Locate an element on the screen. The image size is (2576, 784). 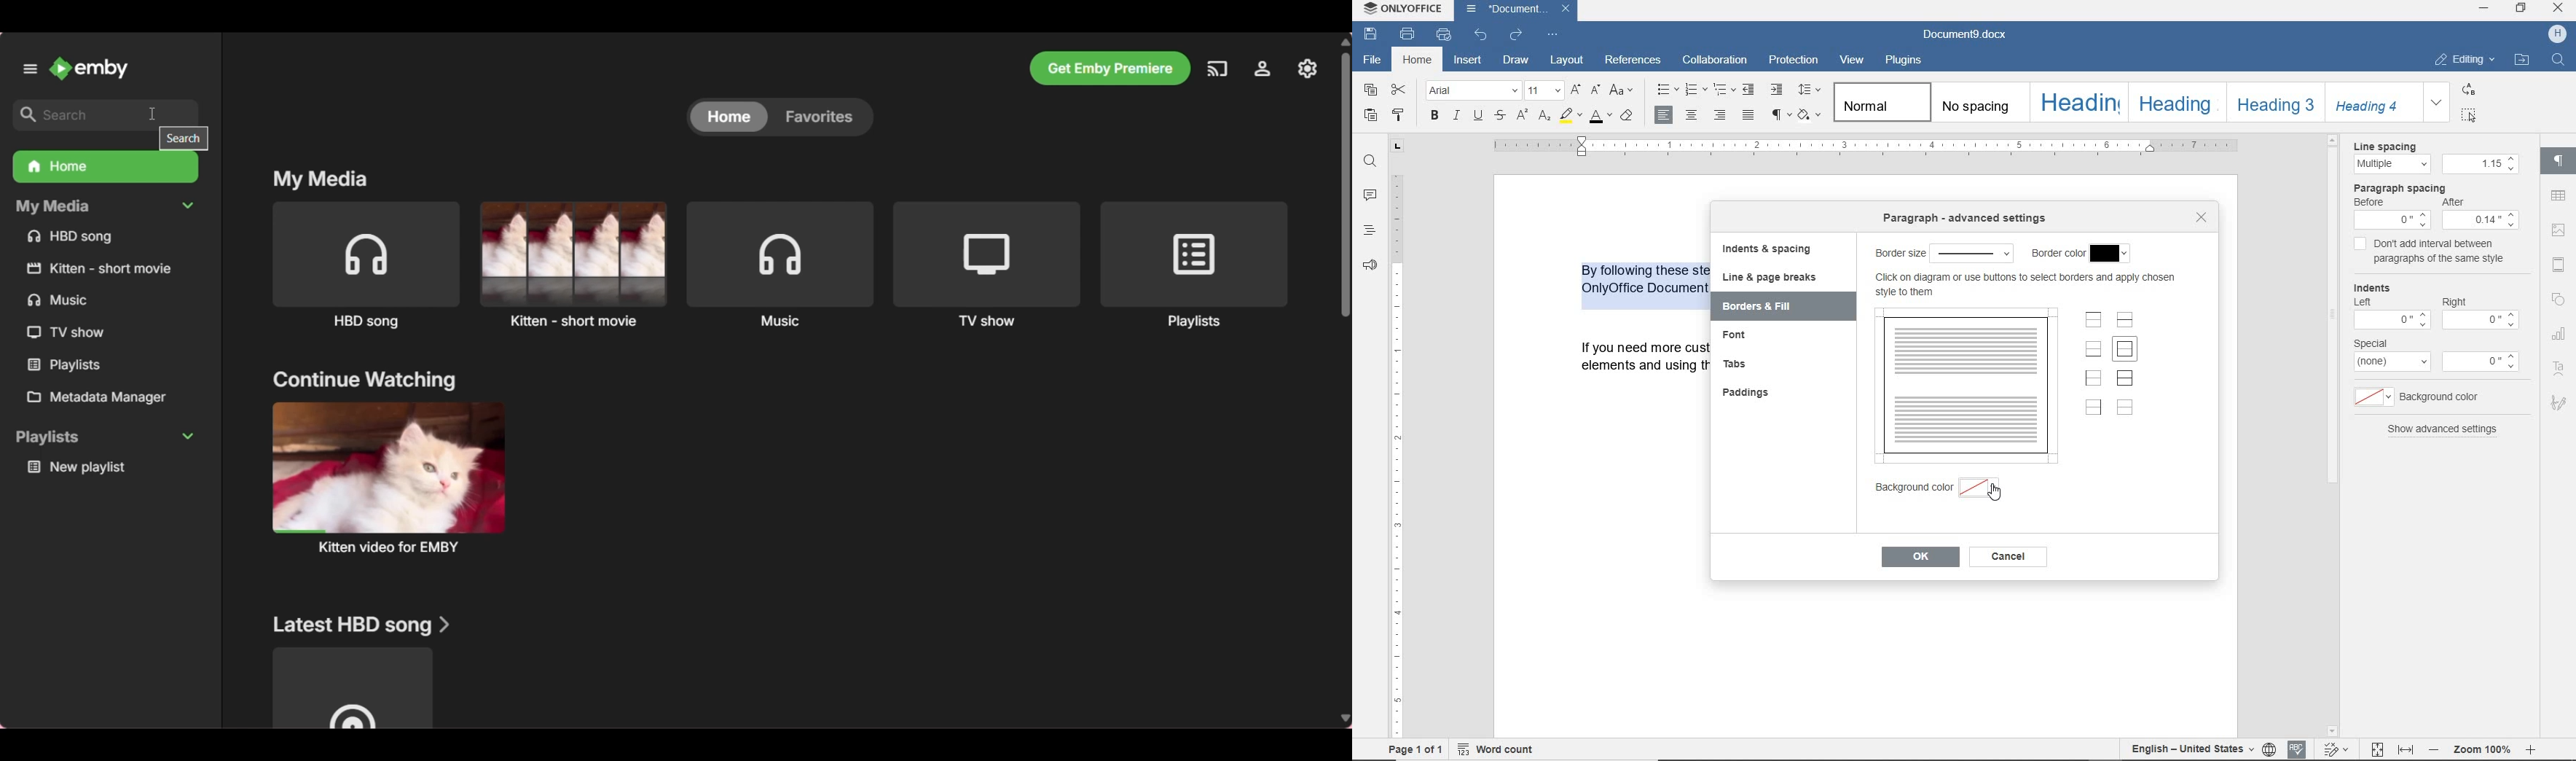
preview is located at coordinates (1968, 387).